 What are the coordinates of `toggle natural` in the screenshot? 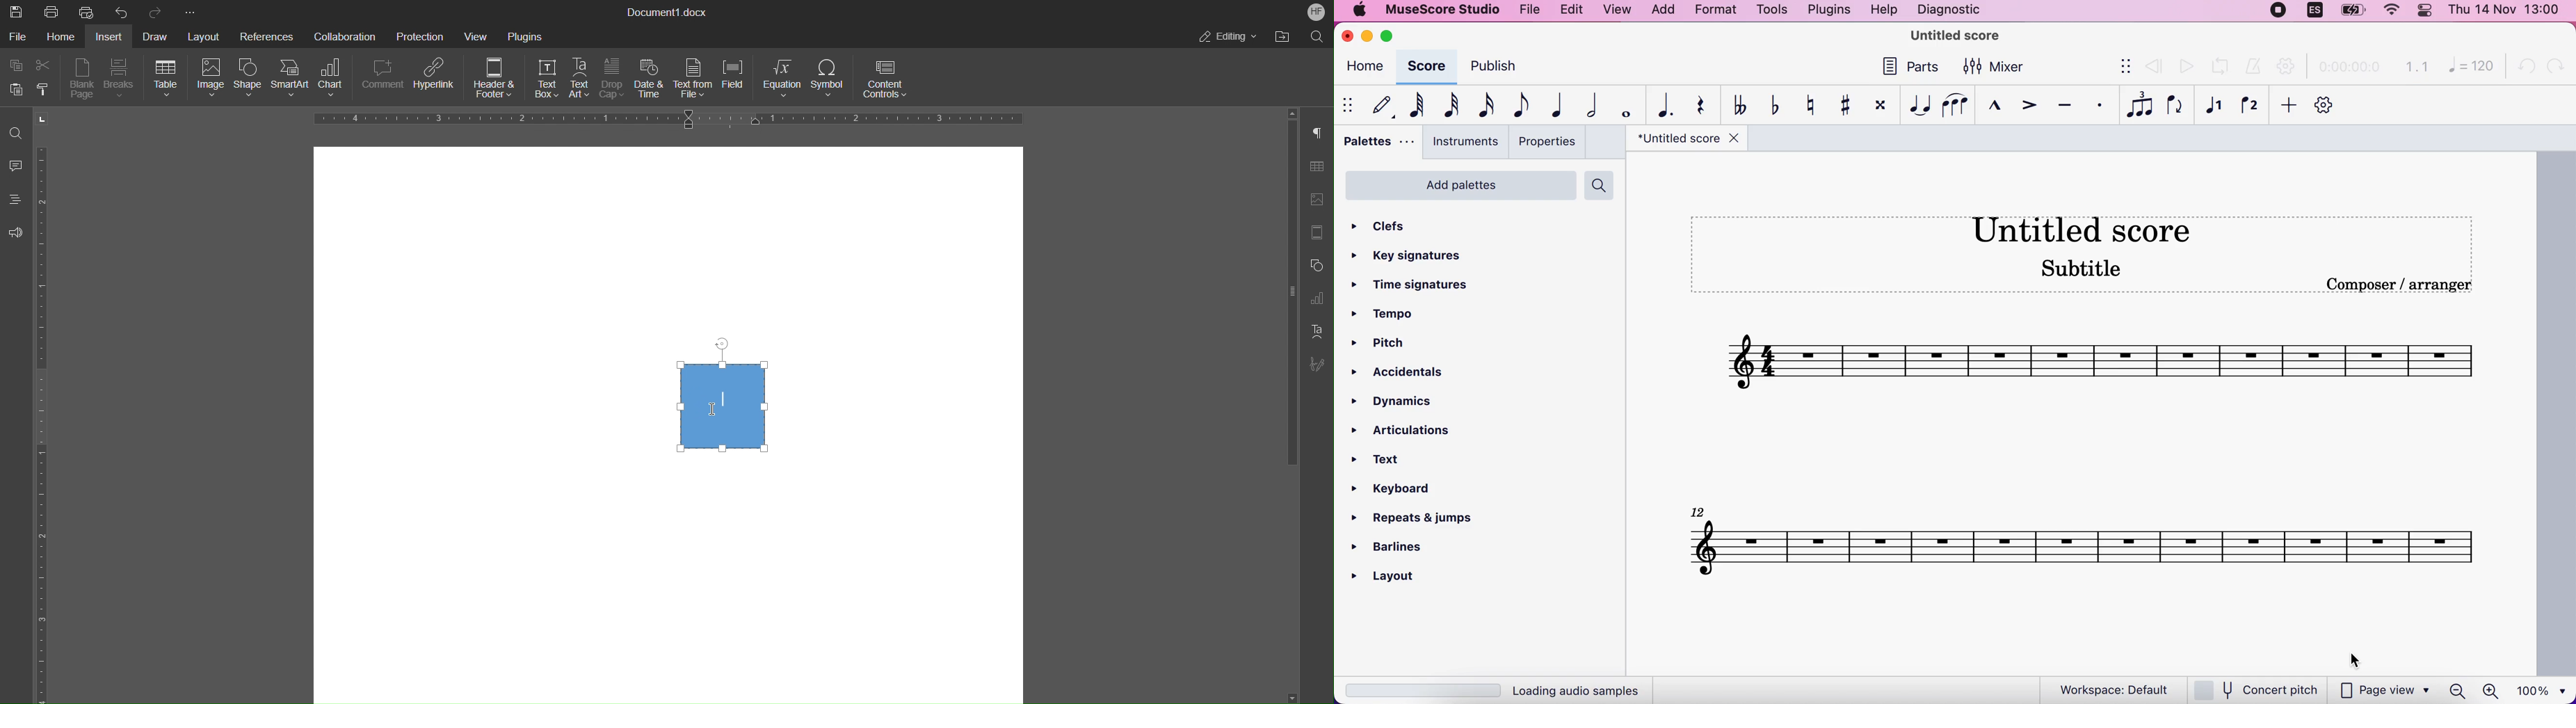 It's located at (1809, 107).